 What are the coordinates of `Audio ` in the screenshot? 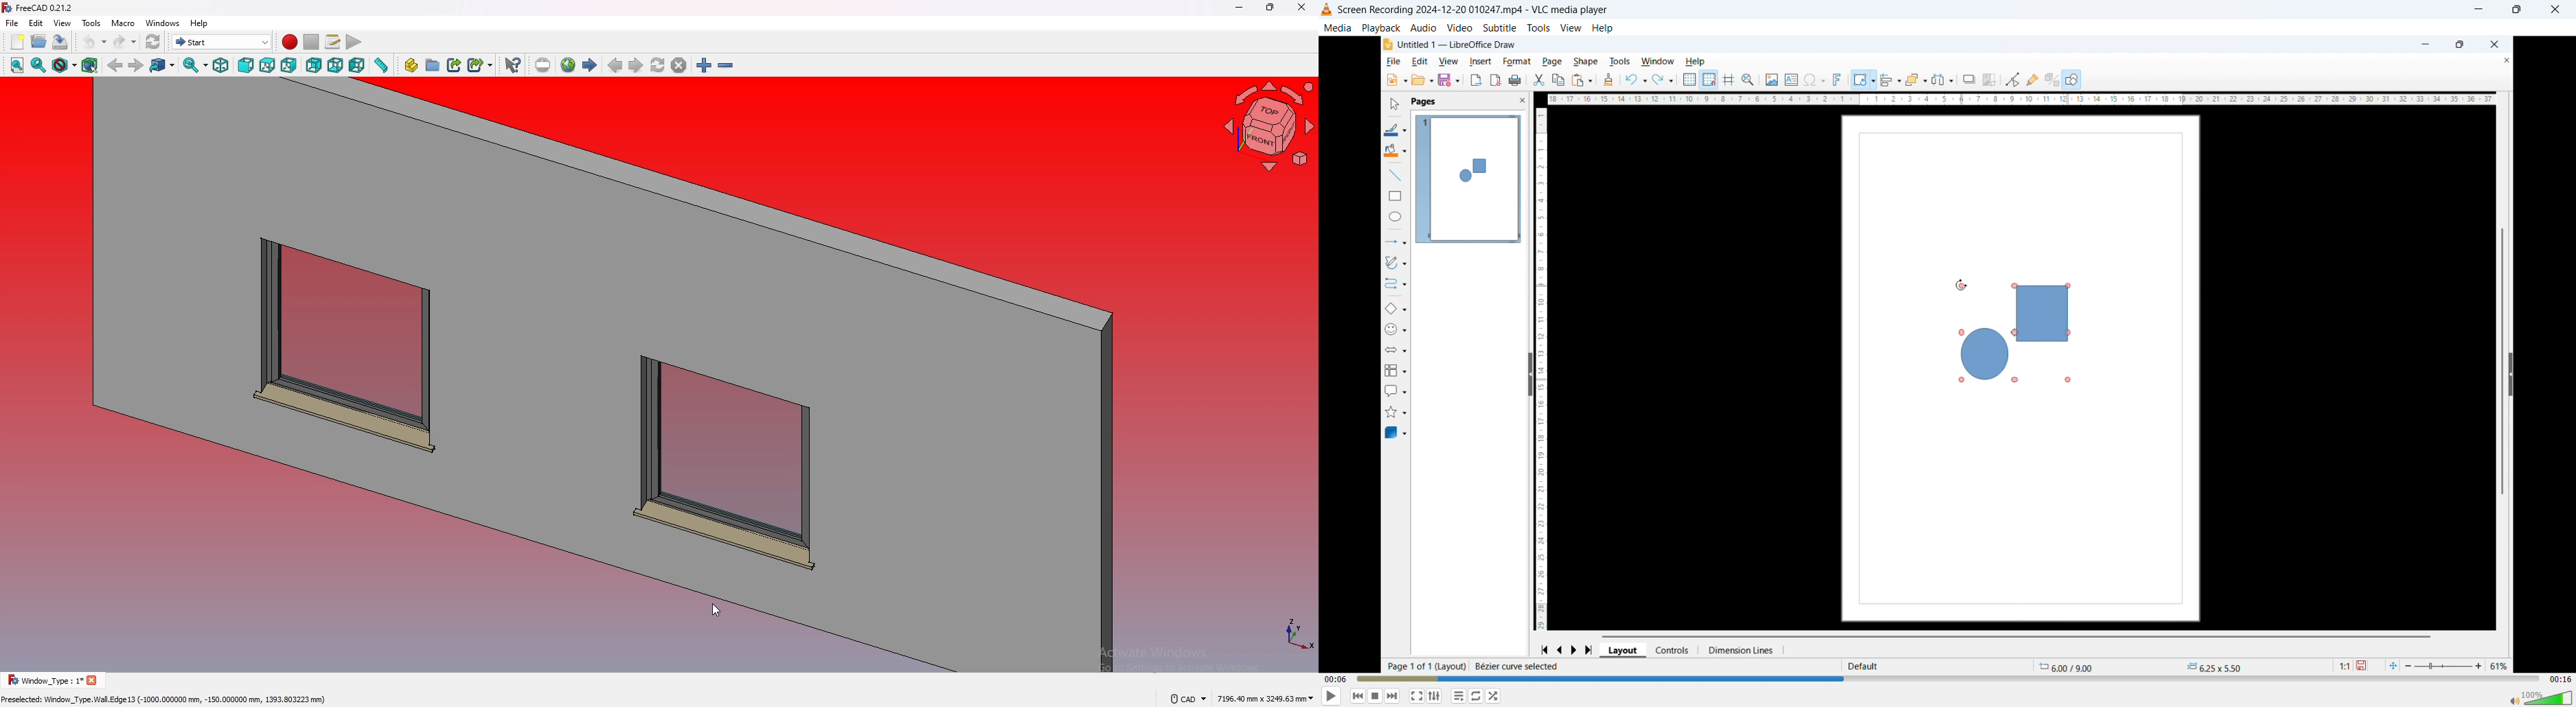 It's located at (1423, 28).